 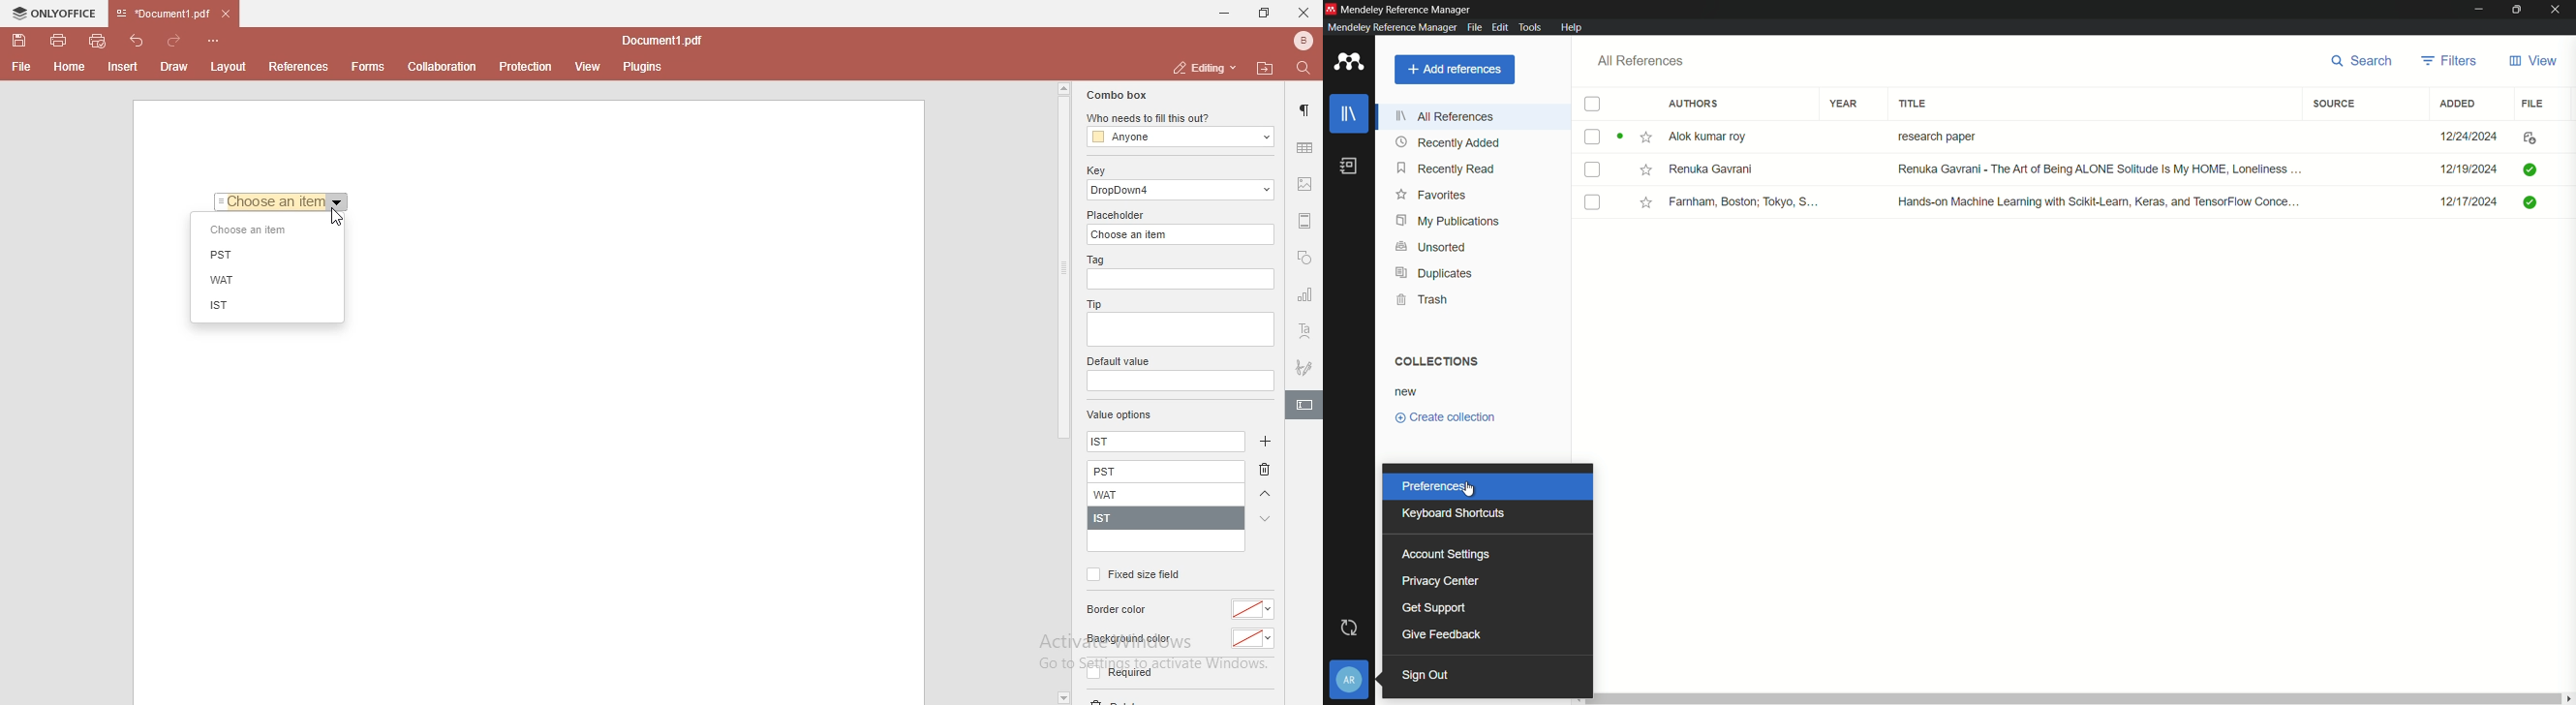 I want to click on layout, so click(x=231, y=67).